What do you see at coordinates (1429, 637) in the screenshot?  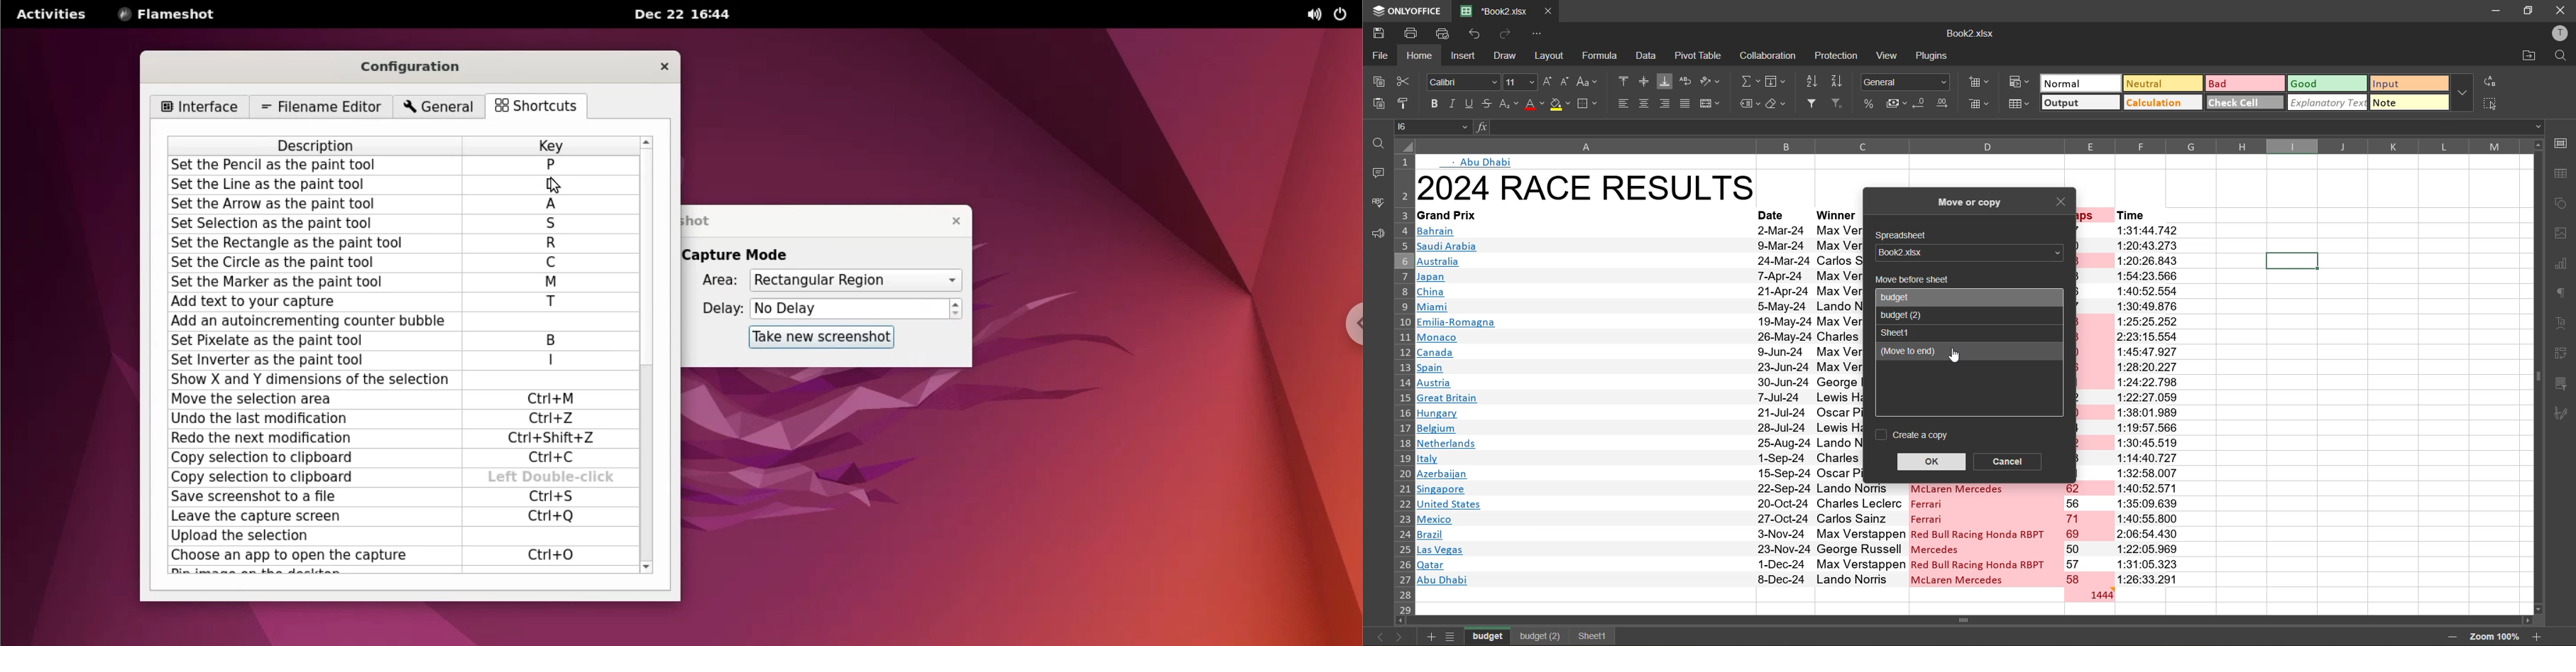 I see `add sheet` at bounding box center [1429, 637].